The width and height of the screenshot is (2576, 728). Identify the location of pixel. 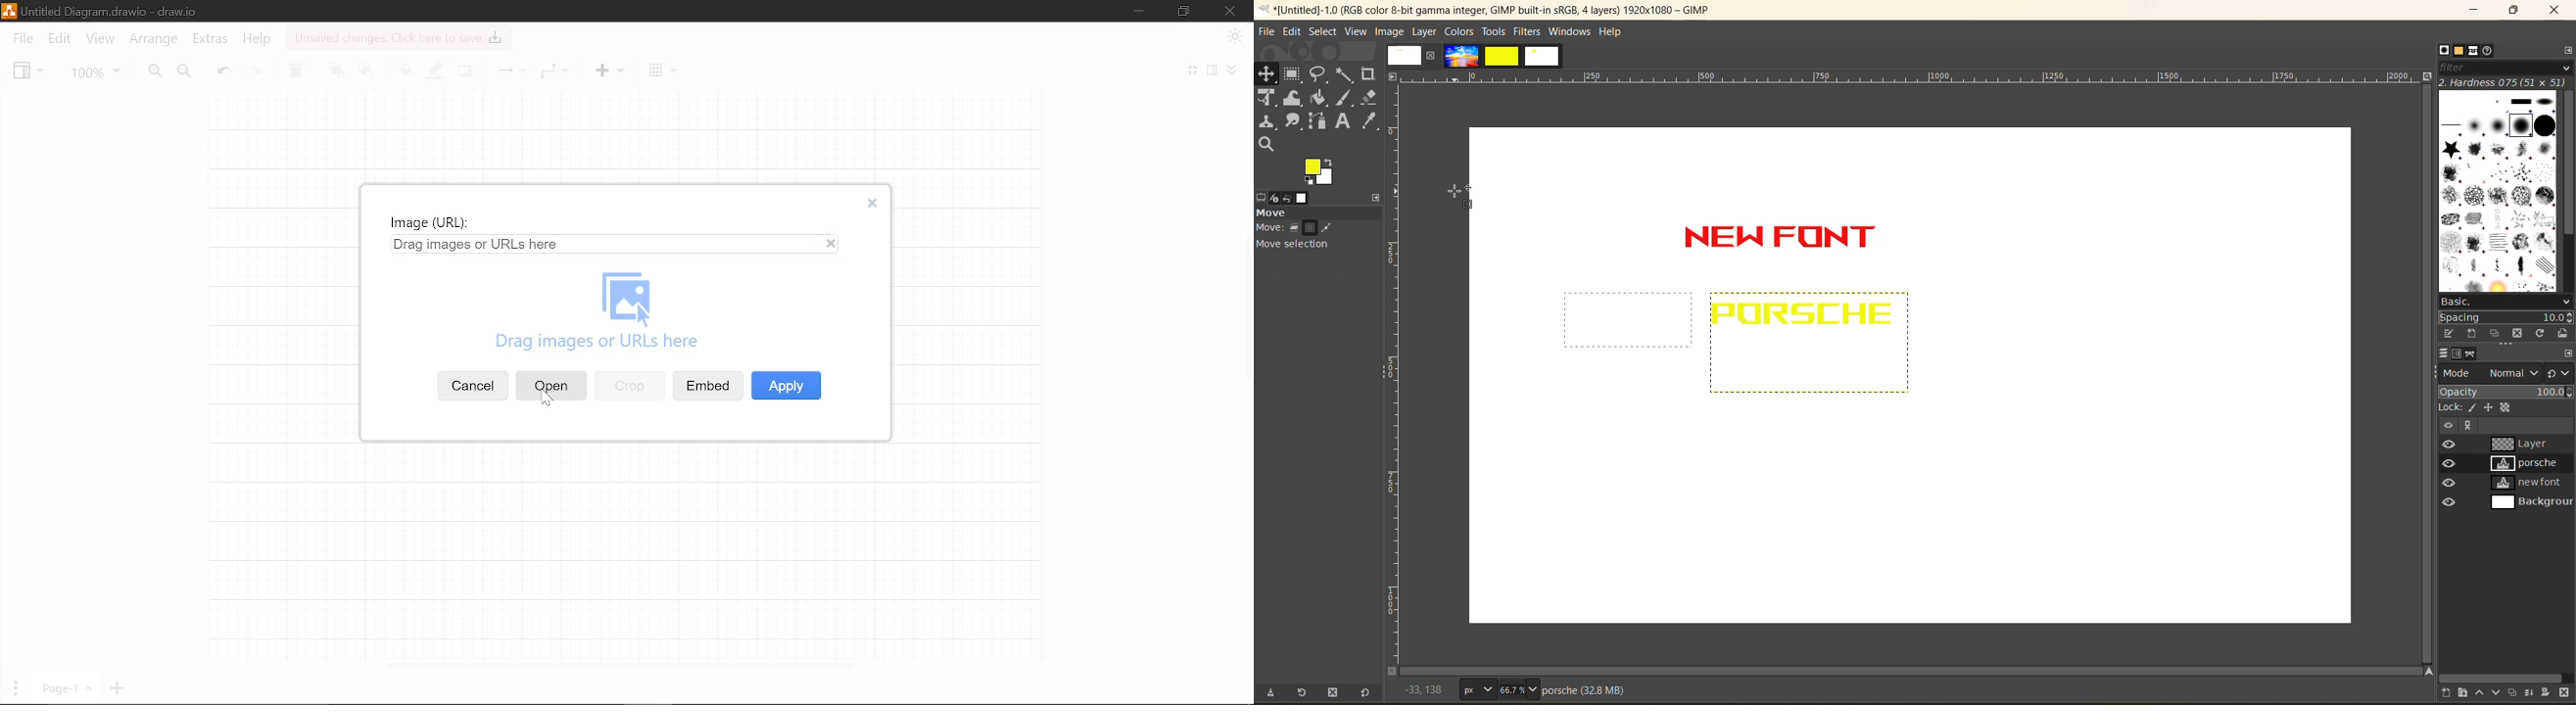
(2472, 408).